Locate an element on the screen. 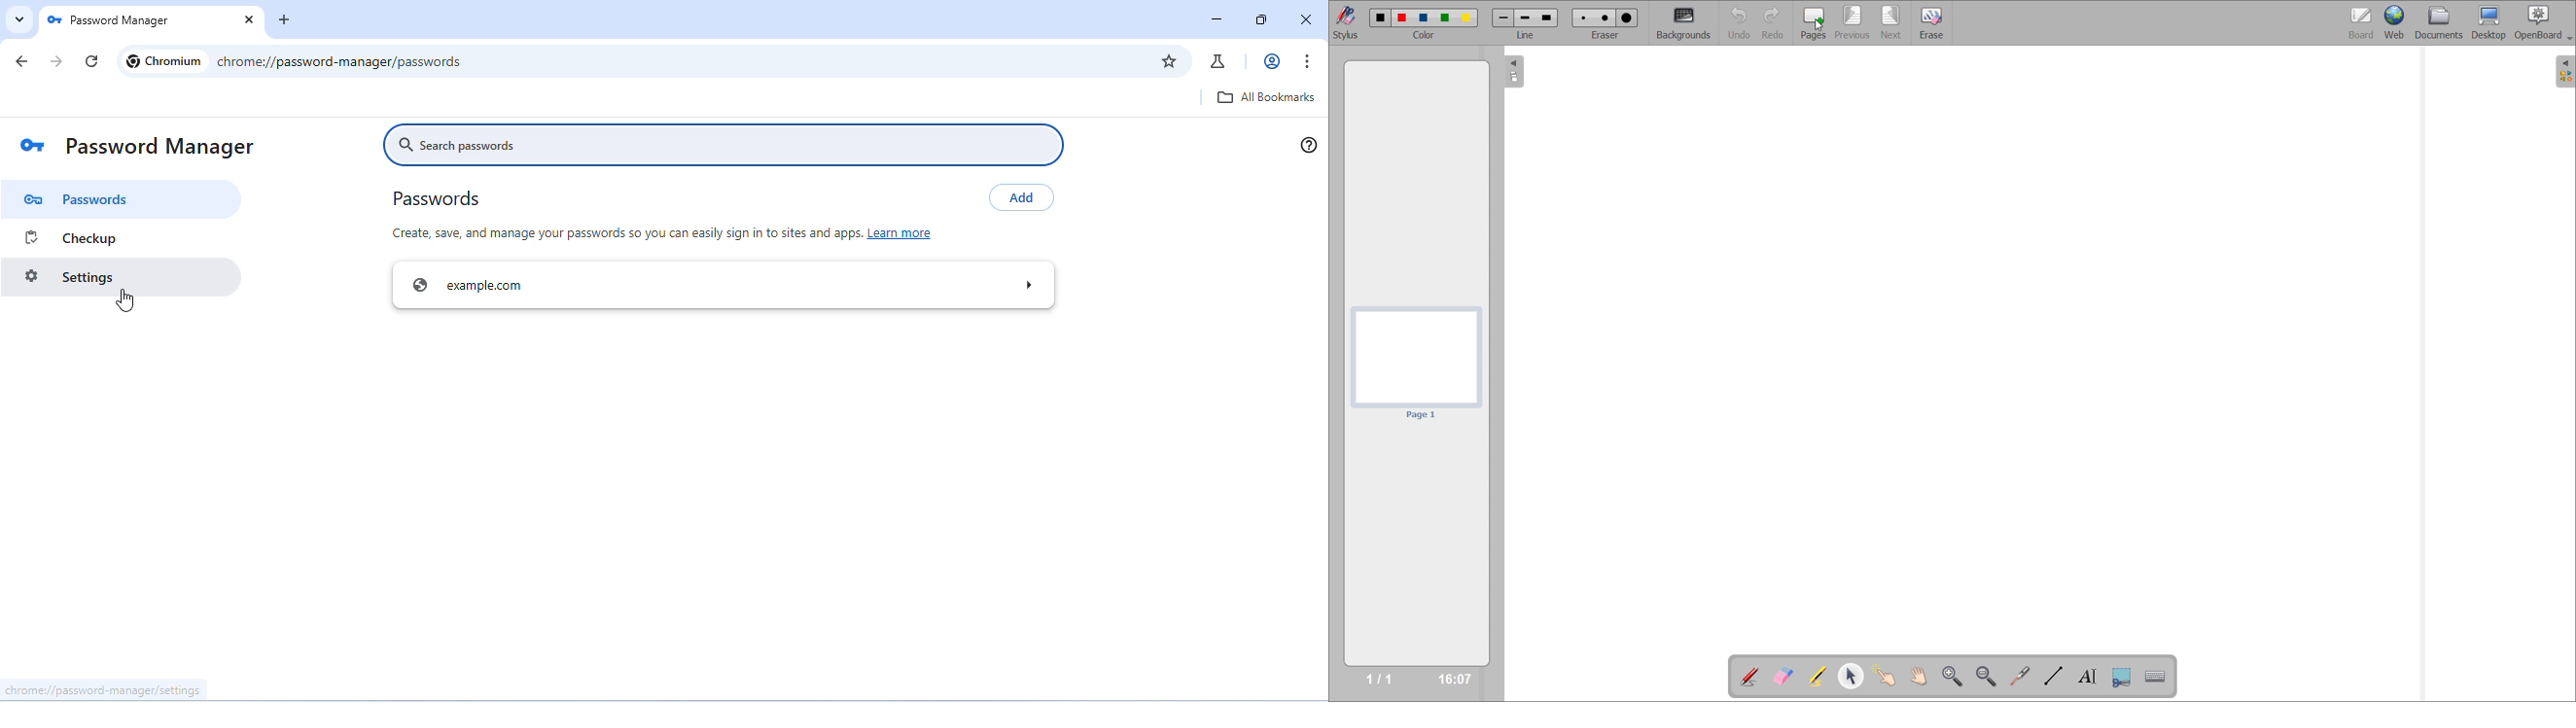 This screenshot has height=728, width=2576. previous page is located at coordinates (1853, 23).